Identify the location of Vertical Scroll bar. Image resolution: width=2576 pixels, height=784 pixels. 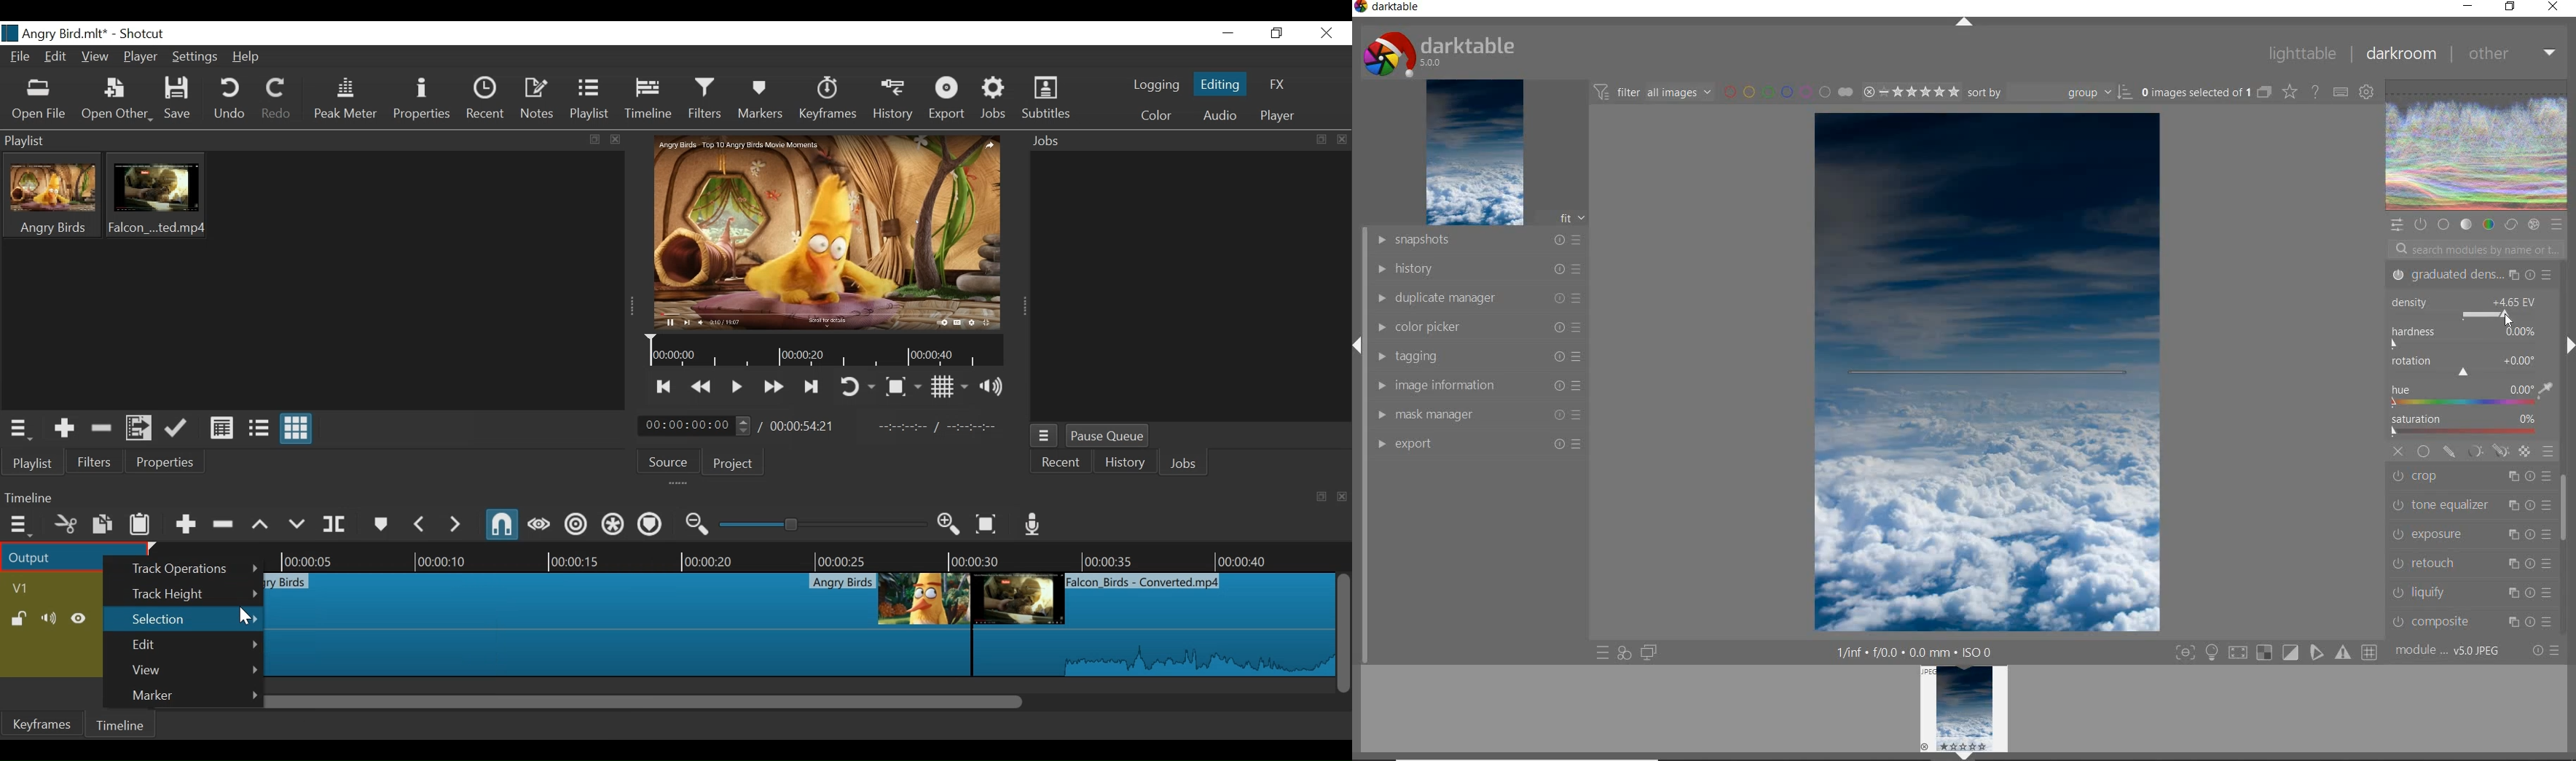
(1344, 635).